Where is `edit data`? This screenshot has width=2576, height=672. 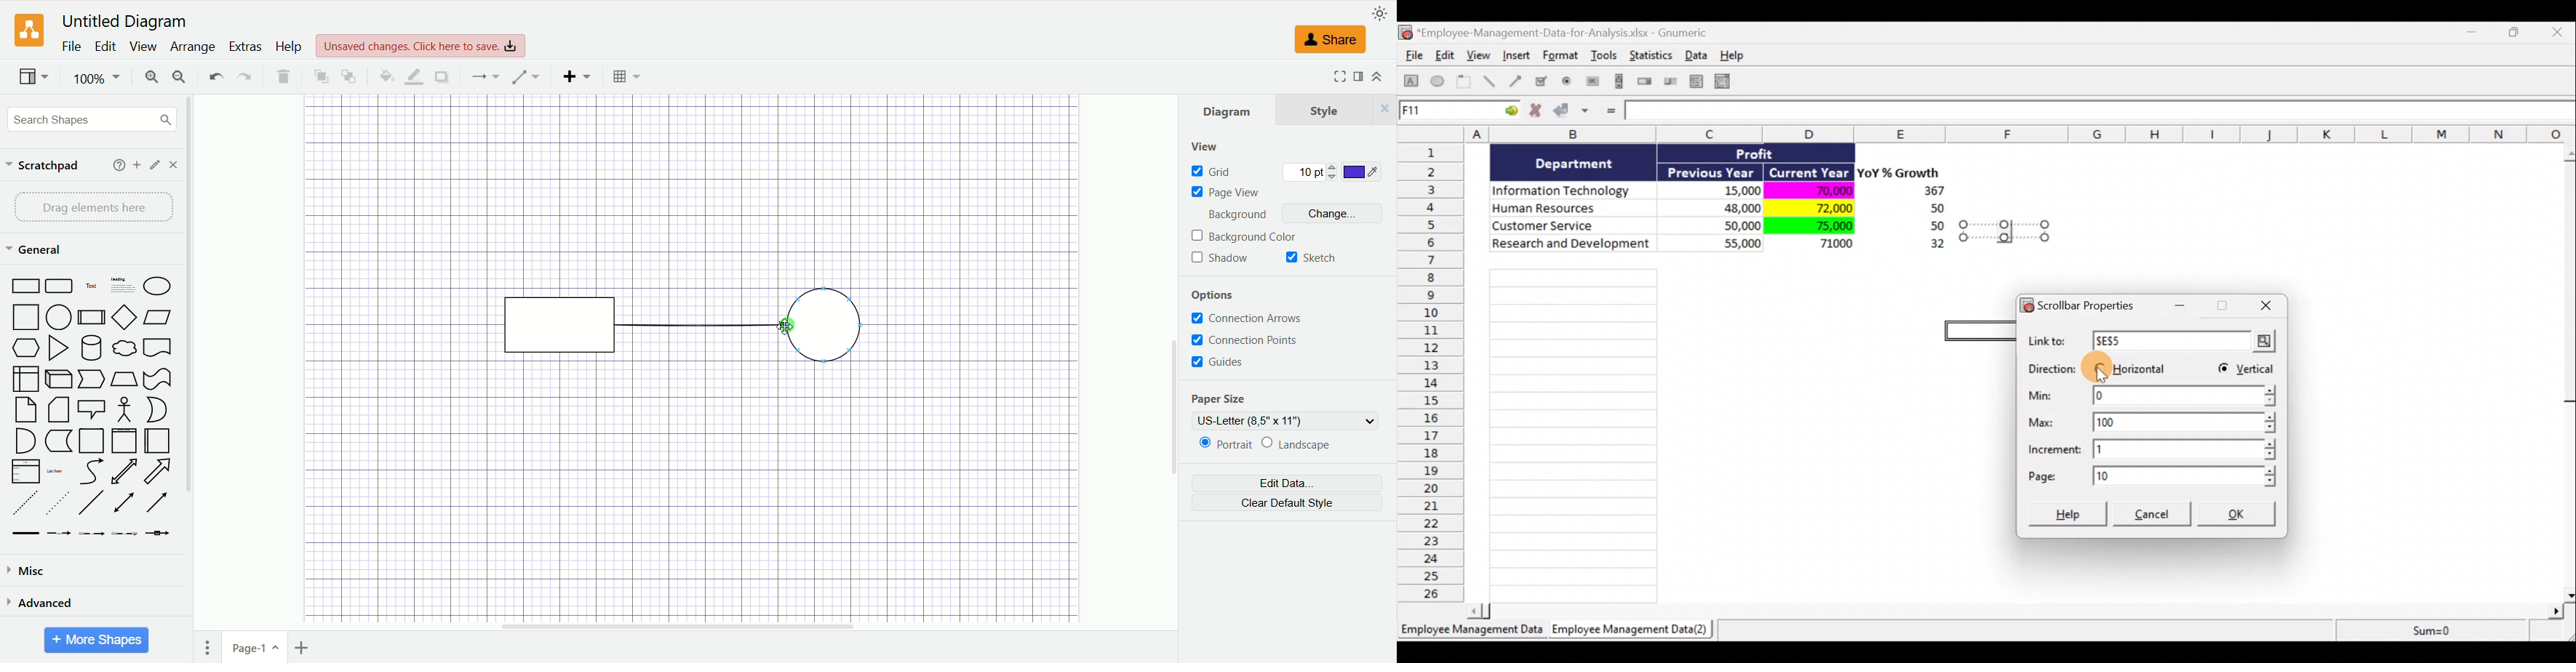
edit data is located at coordinates (1289, 483).